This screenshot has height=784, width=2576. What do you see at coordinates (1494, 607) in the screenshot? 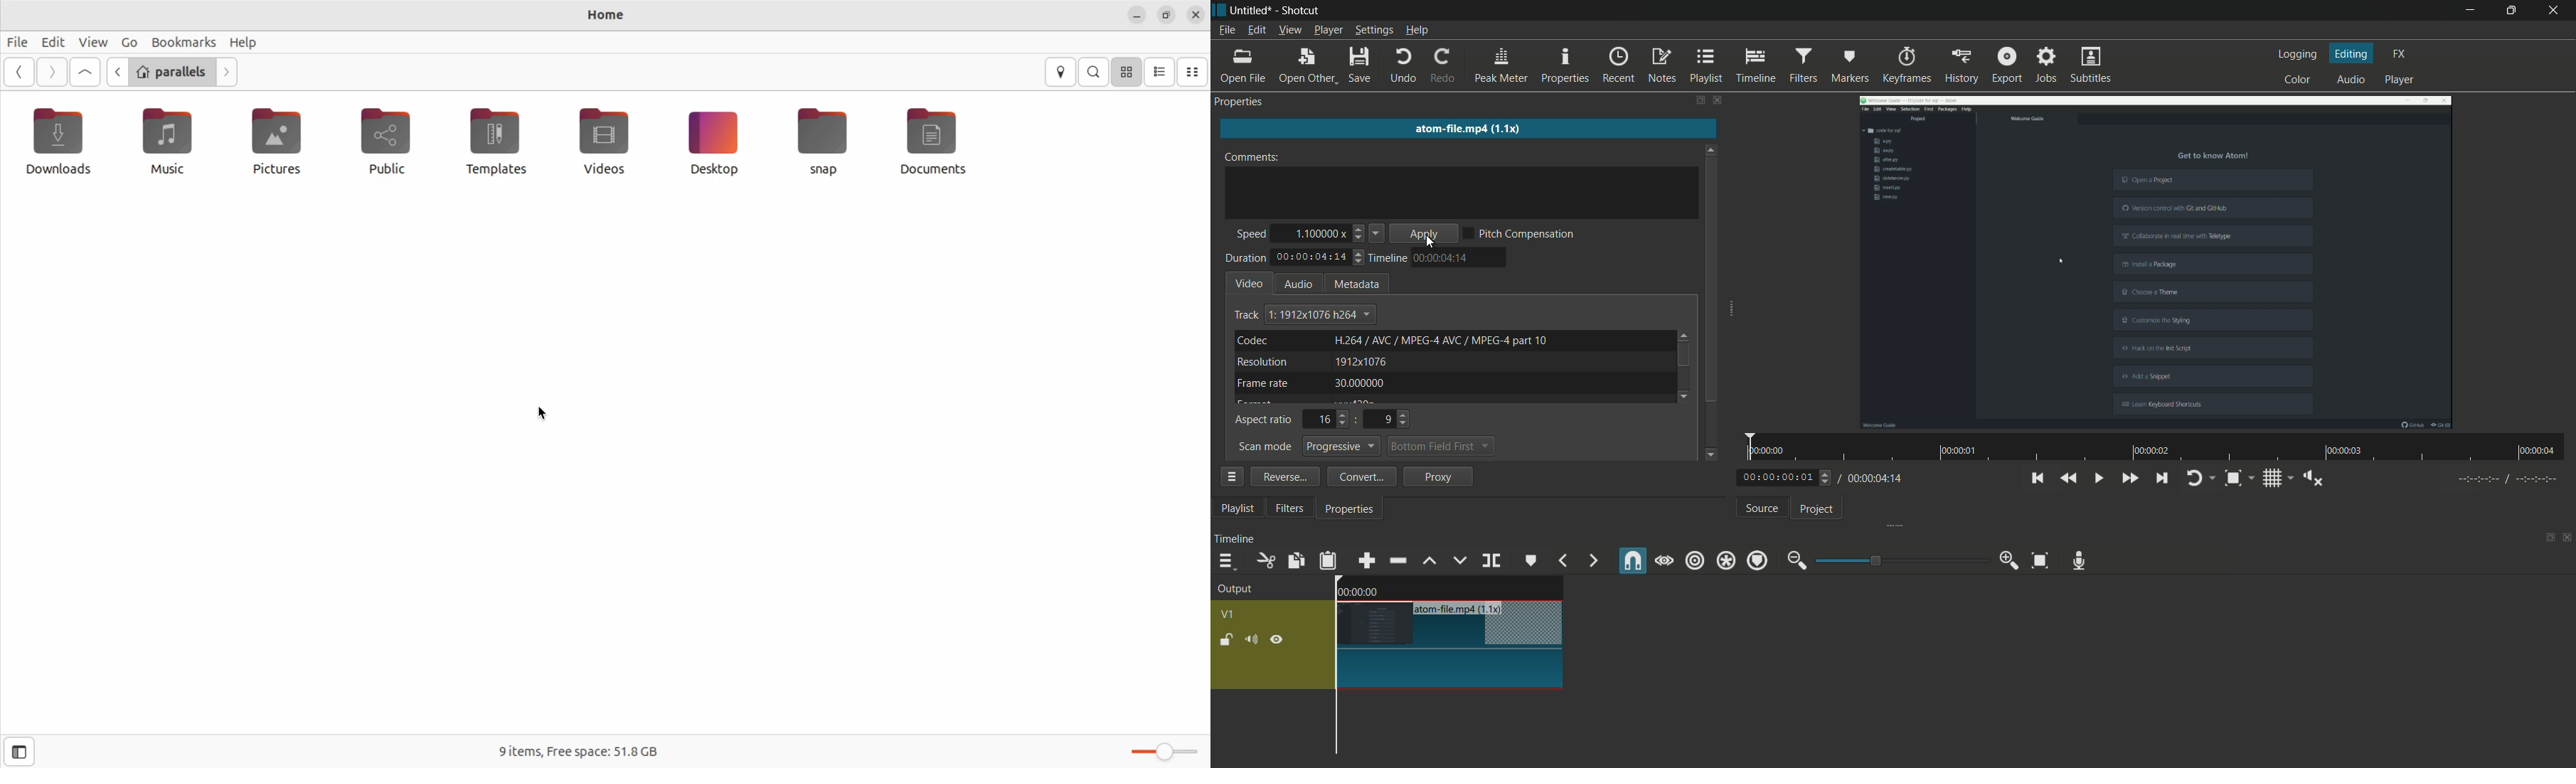
I see `1.1x` at bounding box center [1494, 607].